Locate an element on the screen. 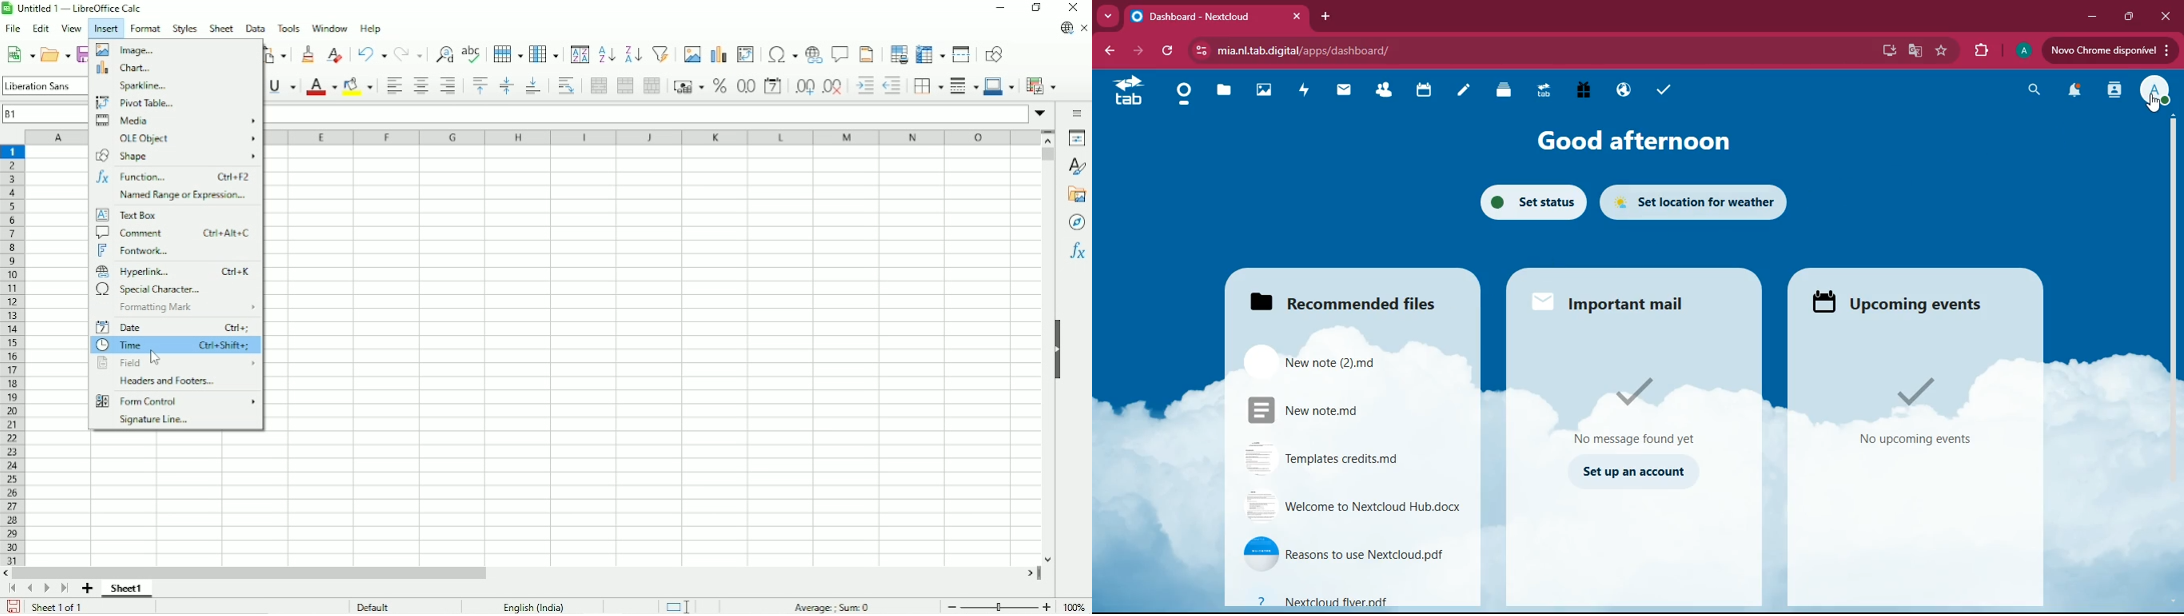 The image size is (2184, 616). Show draw functions  is located at coordinates (995, 54).